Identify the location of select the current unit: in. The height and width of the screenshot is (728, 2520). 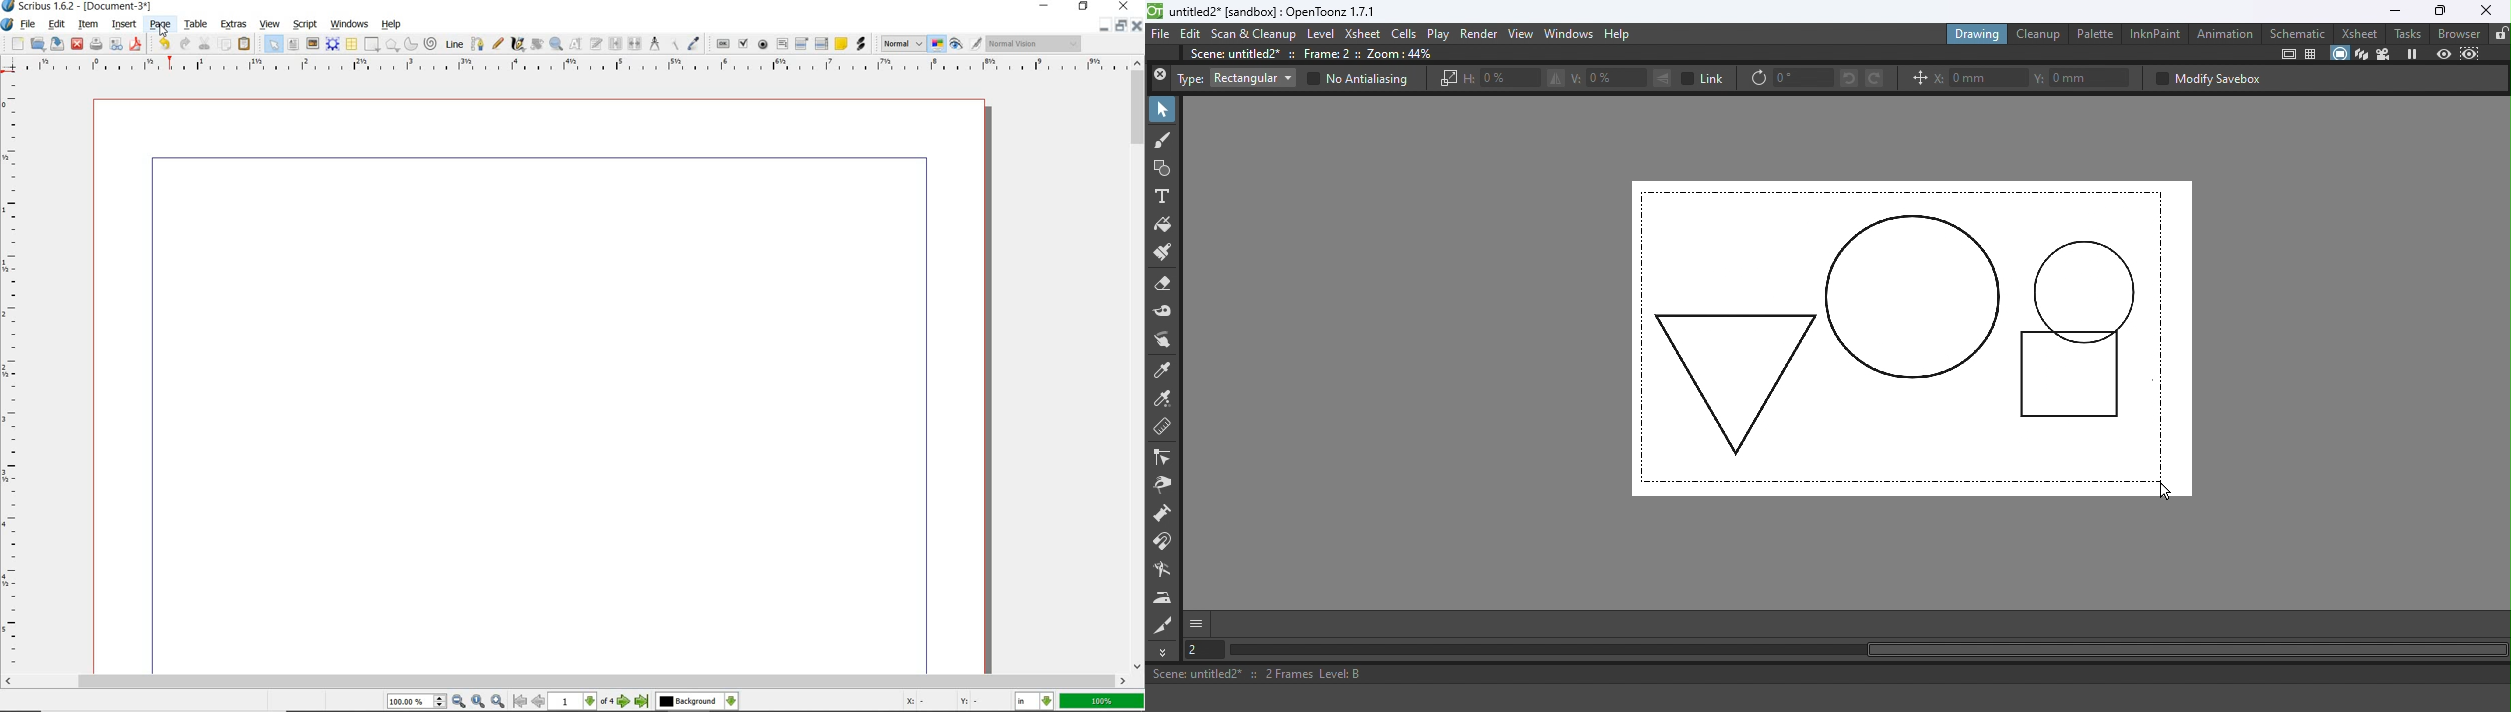
(1035, 701).